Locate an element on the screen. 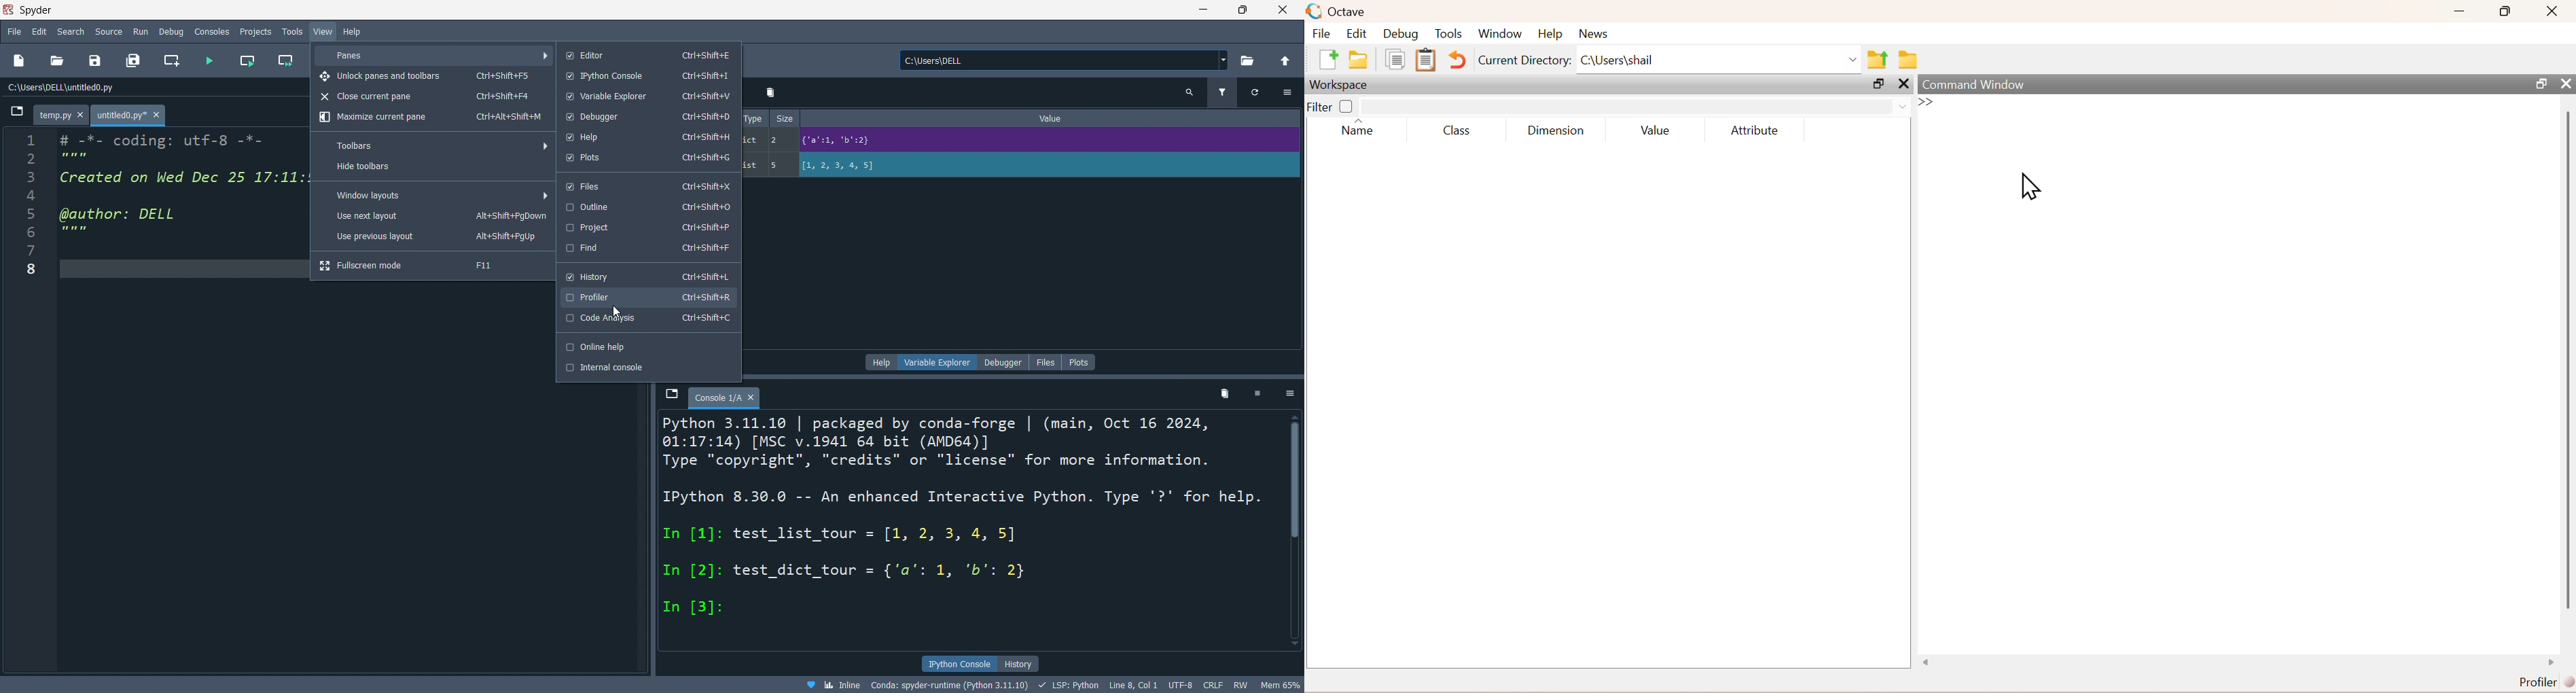 The image size is (2576, 700). type is located at coordinates (755, 143).